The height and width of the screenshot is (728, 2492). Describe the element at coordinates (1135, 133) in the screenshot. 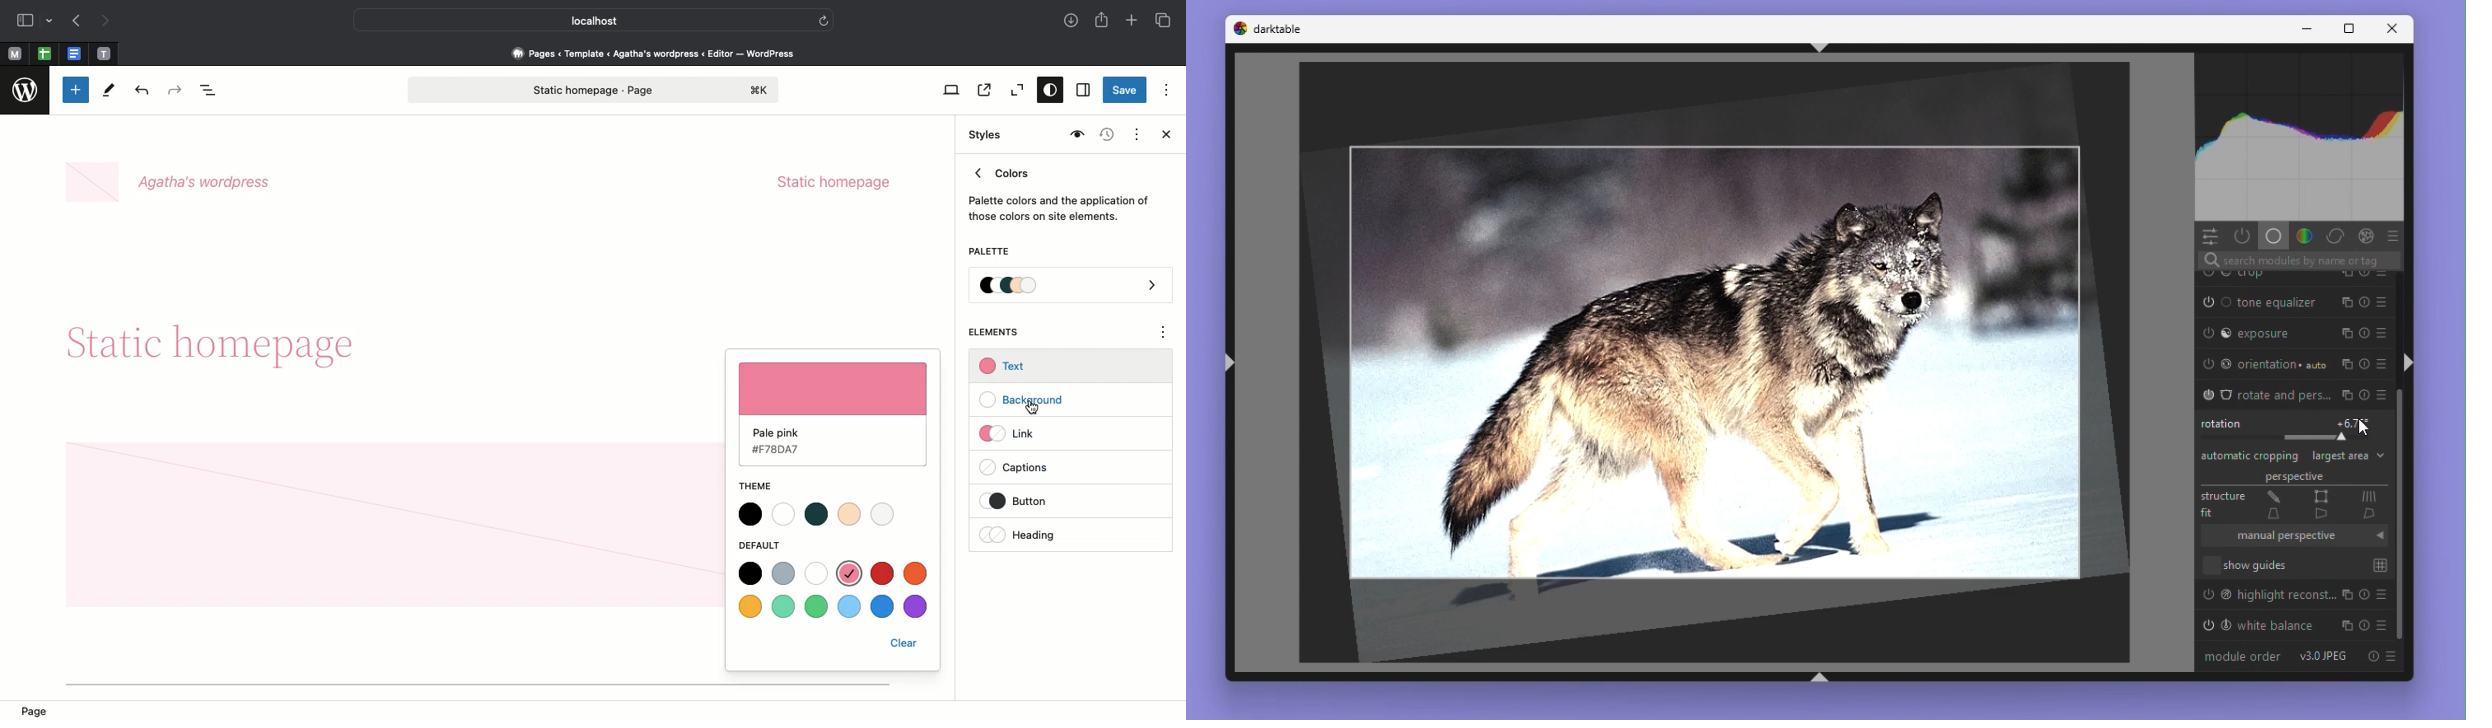

I see `Actions` at that location.